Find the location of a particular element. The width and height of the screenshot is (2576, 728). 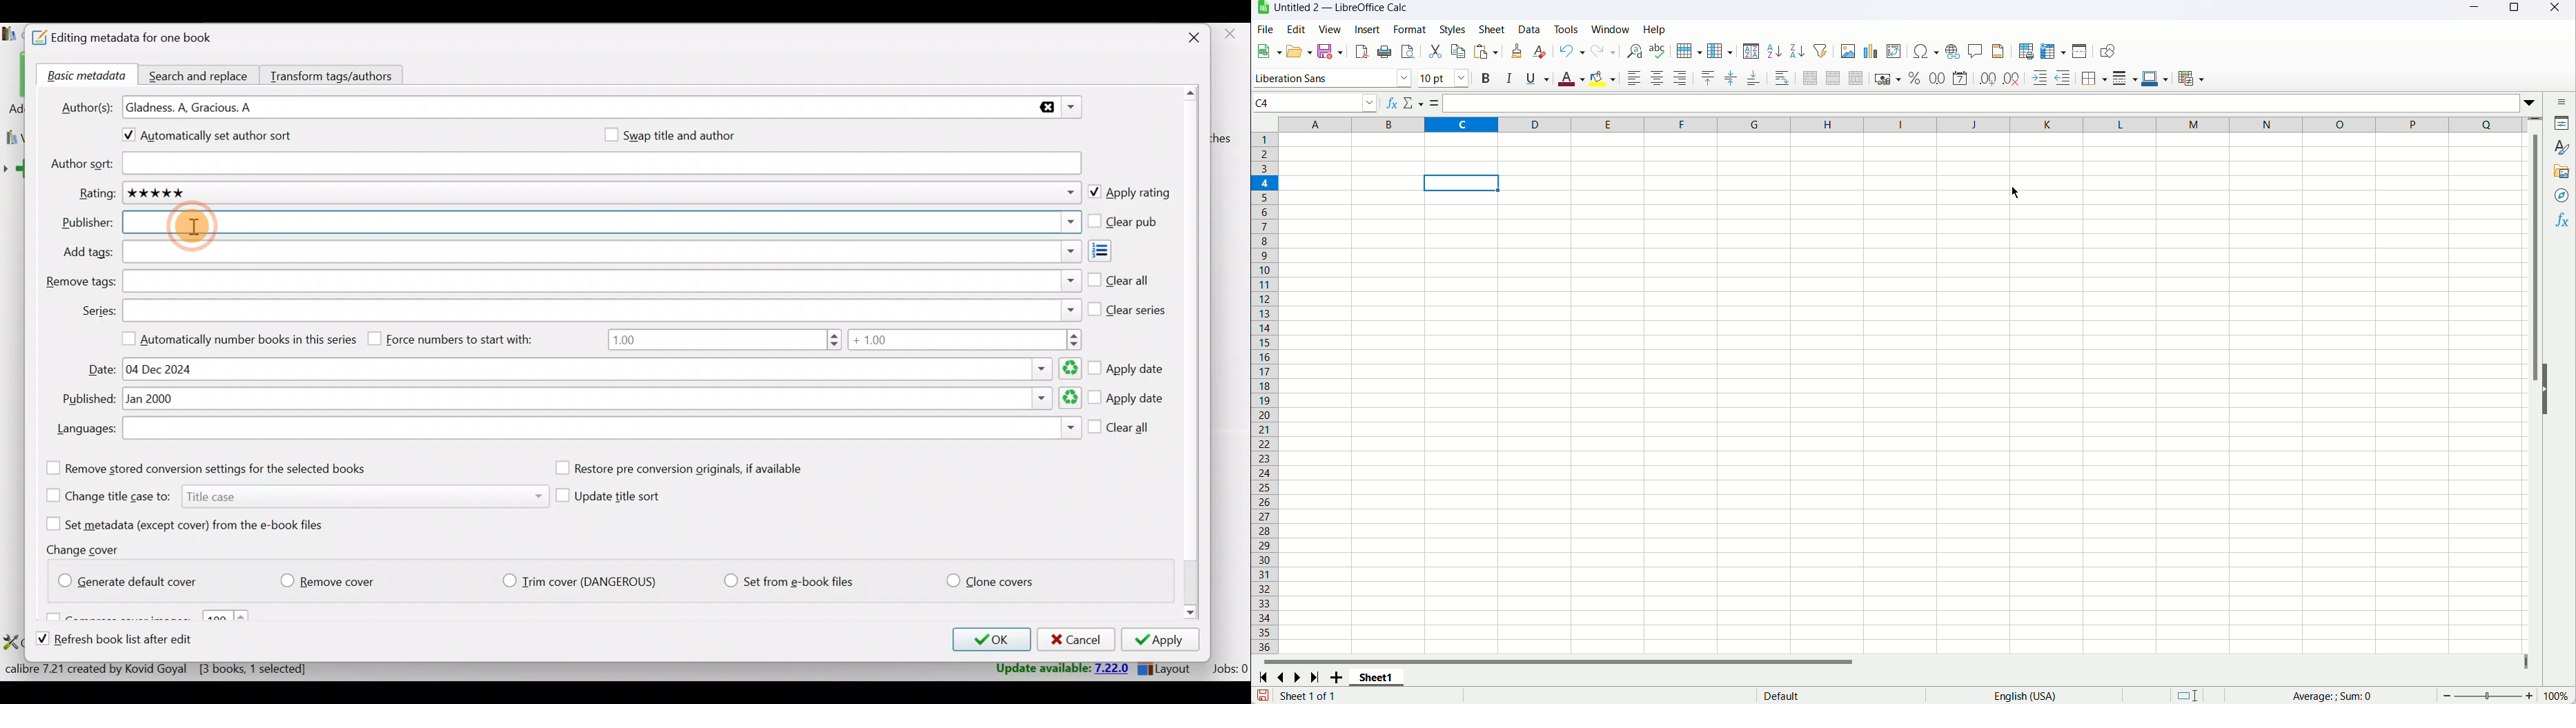

Underline is located at coordinates (1537, 78).